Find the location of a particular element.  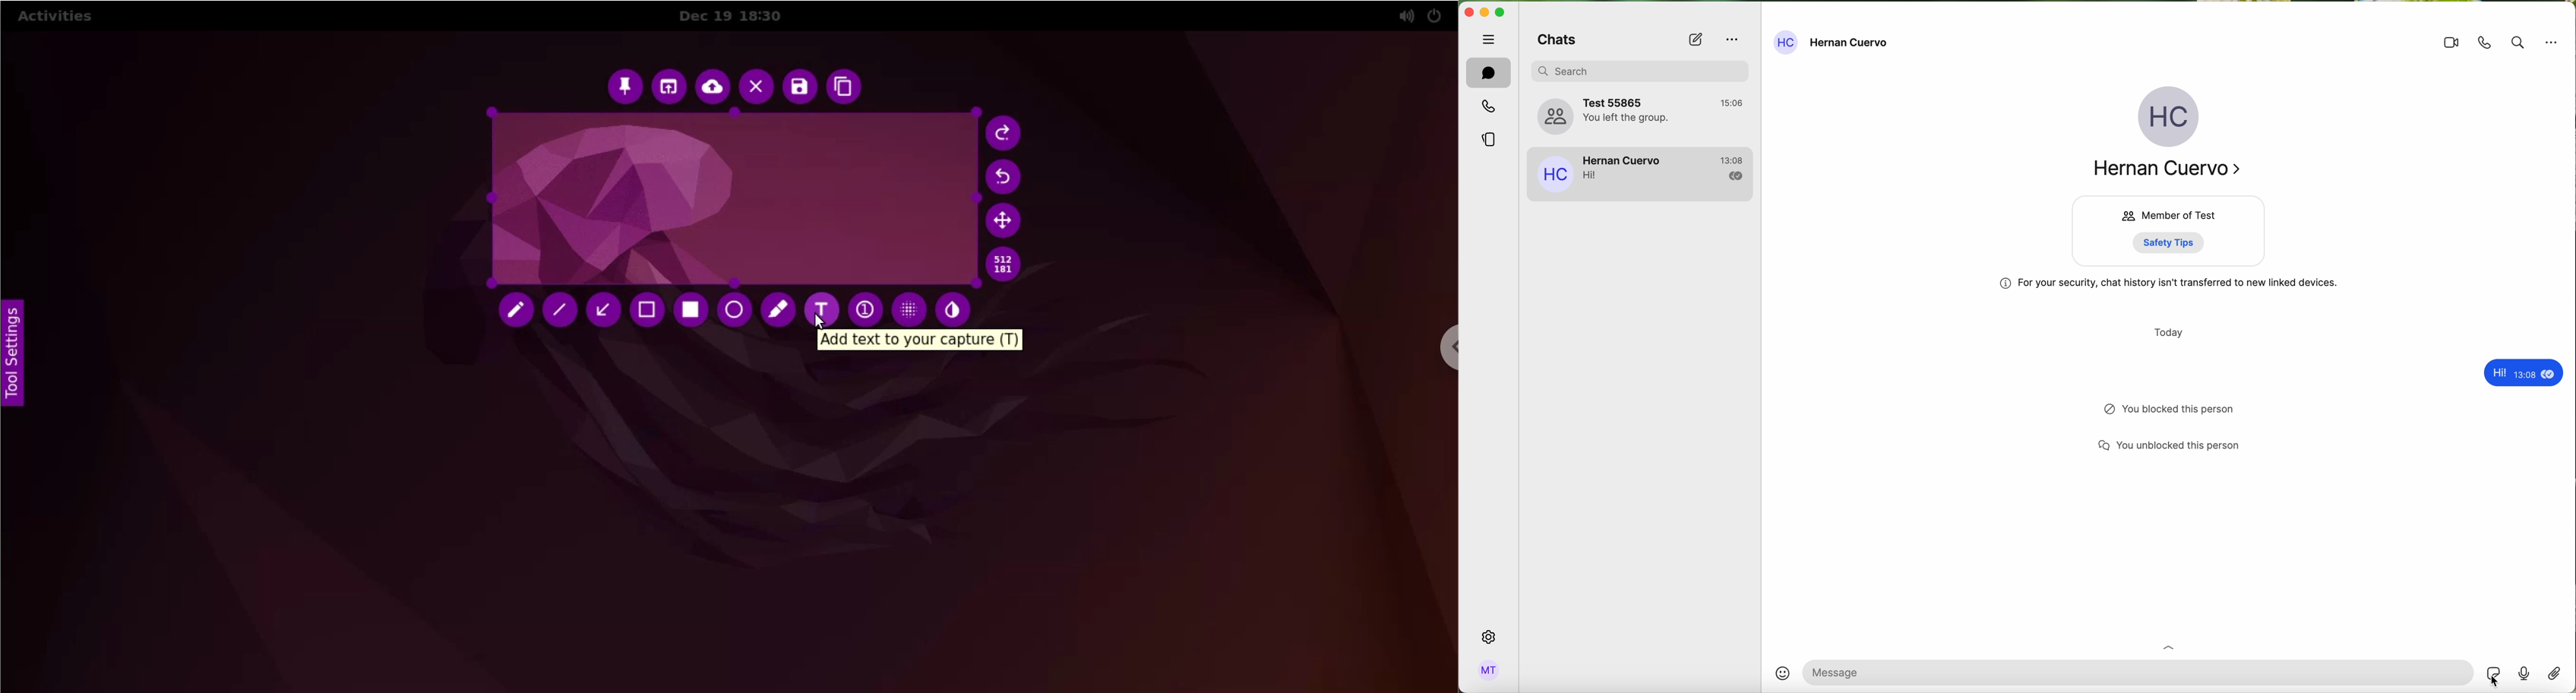

line tool is located at coordinates (560, 312).